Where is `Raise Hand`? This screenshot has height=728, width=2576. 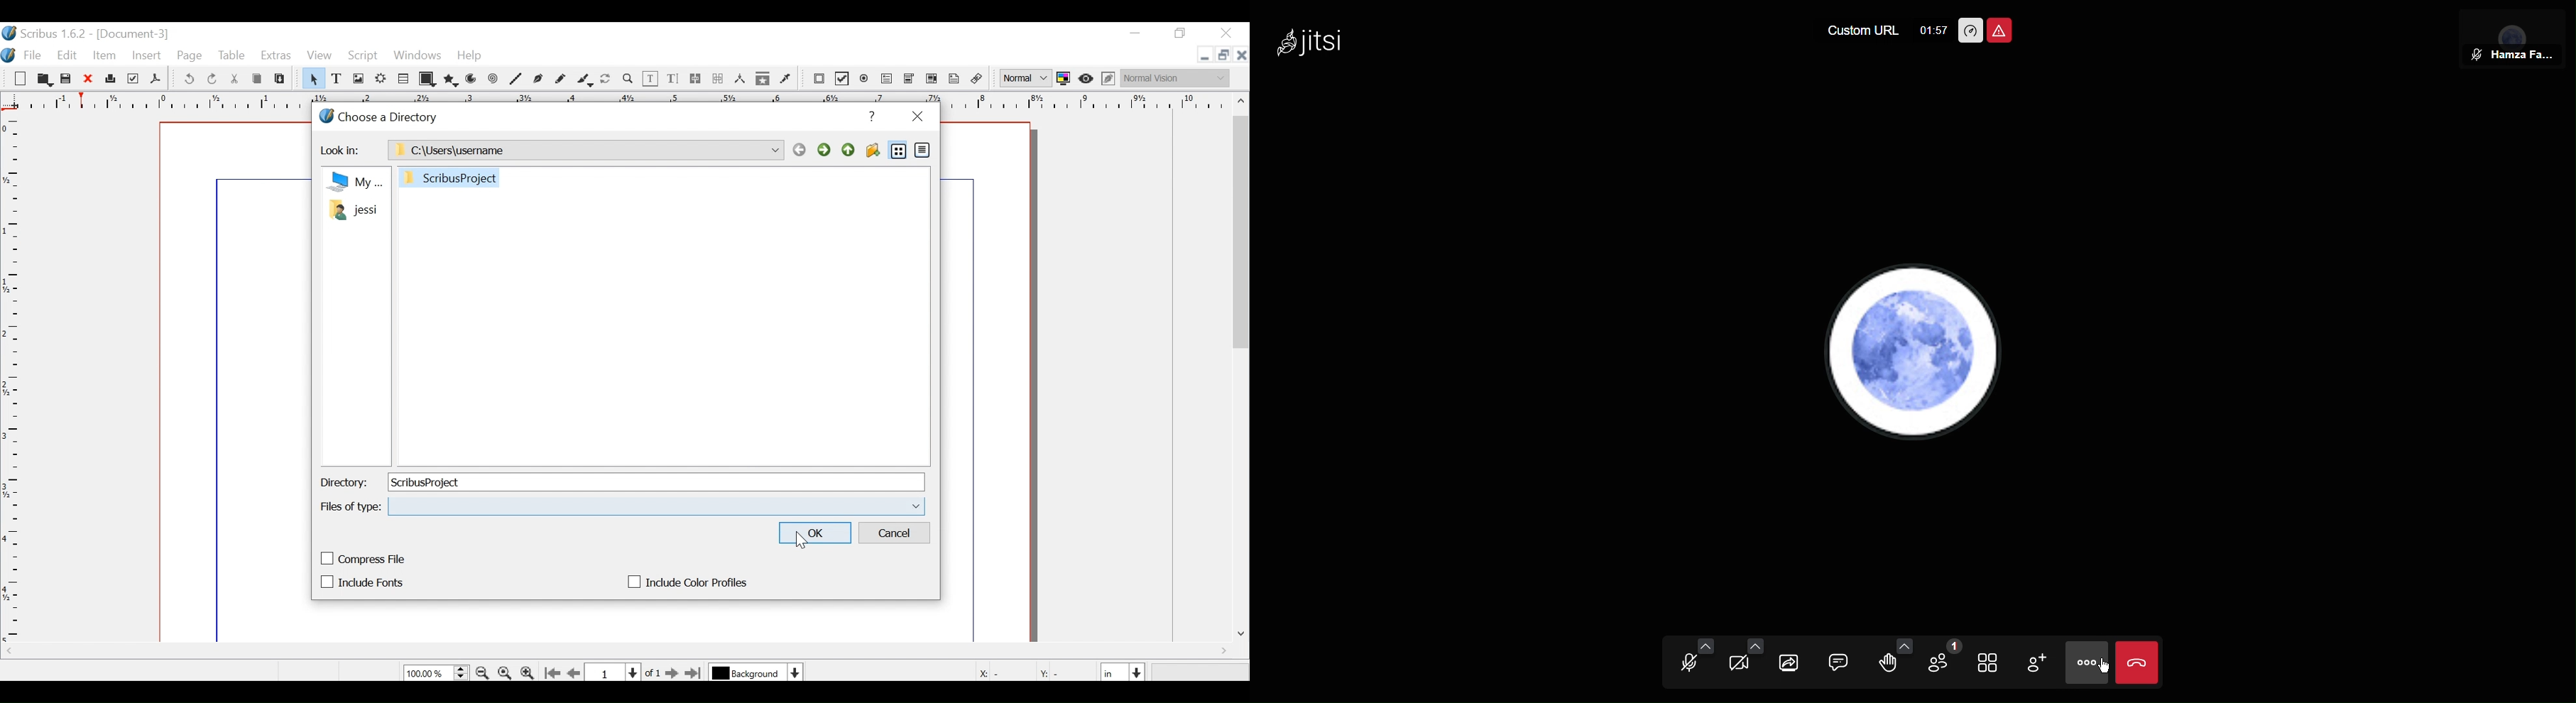 Raise Hand is located at coordinates (1892, 665).